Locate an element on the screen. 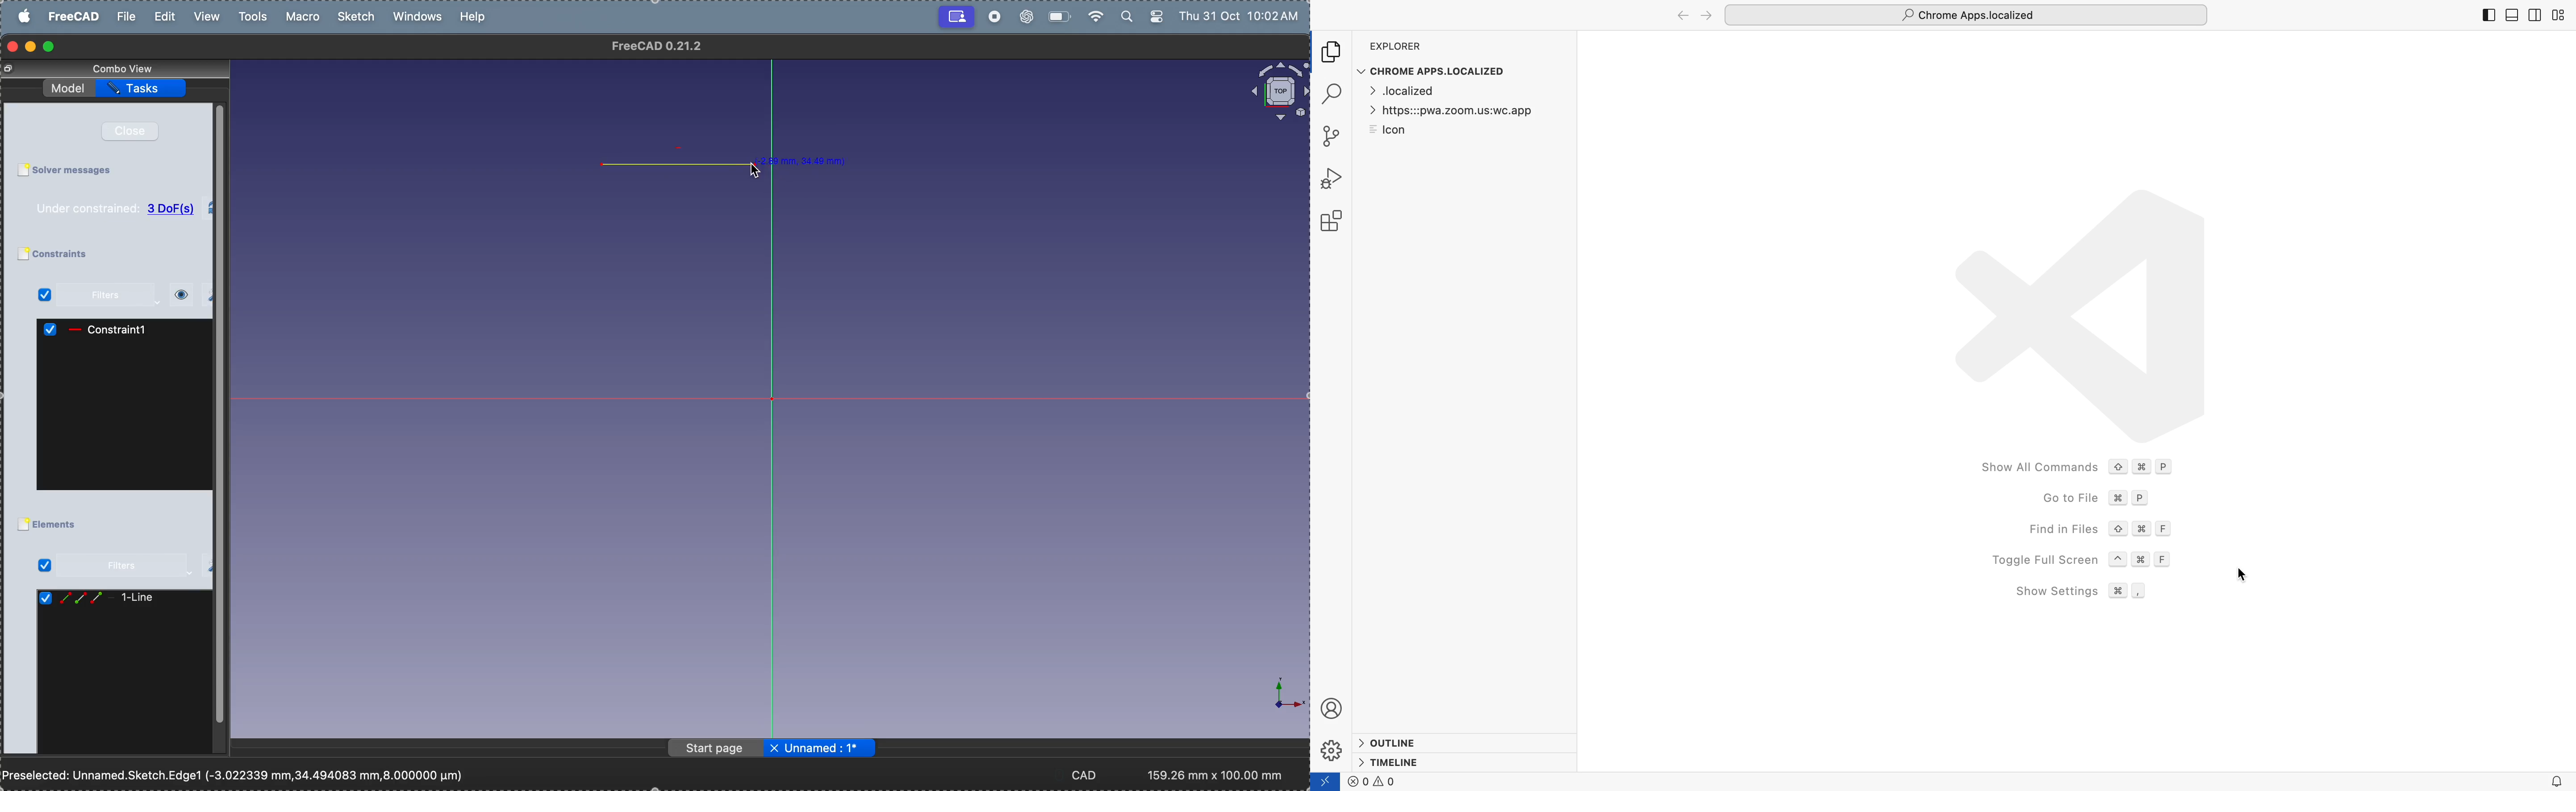  warnings , cautions is located at coordinates (1377, 782).